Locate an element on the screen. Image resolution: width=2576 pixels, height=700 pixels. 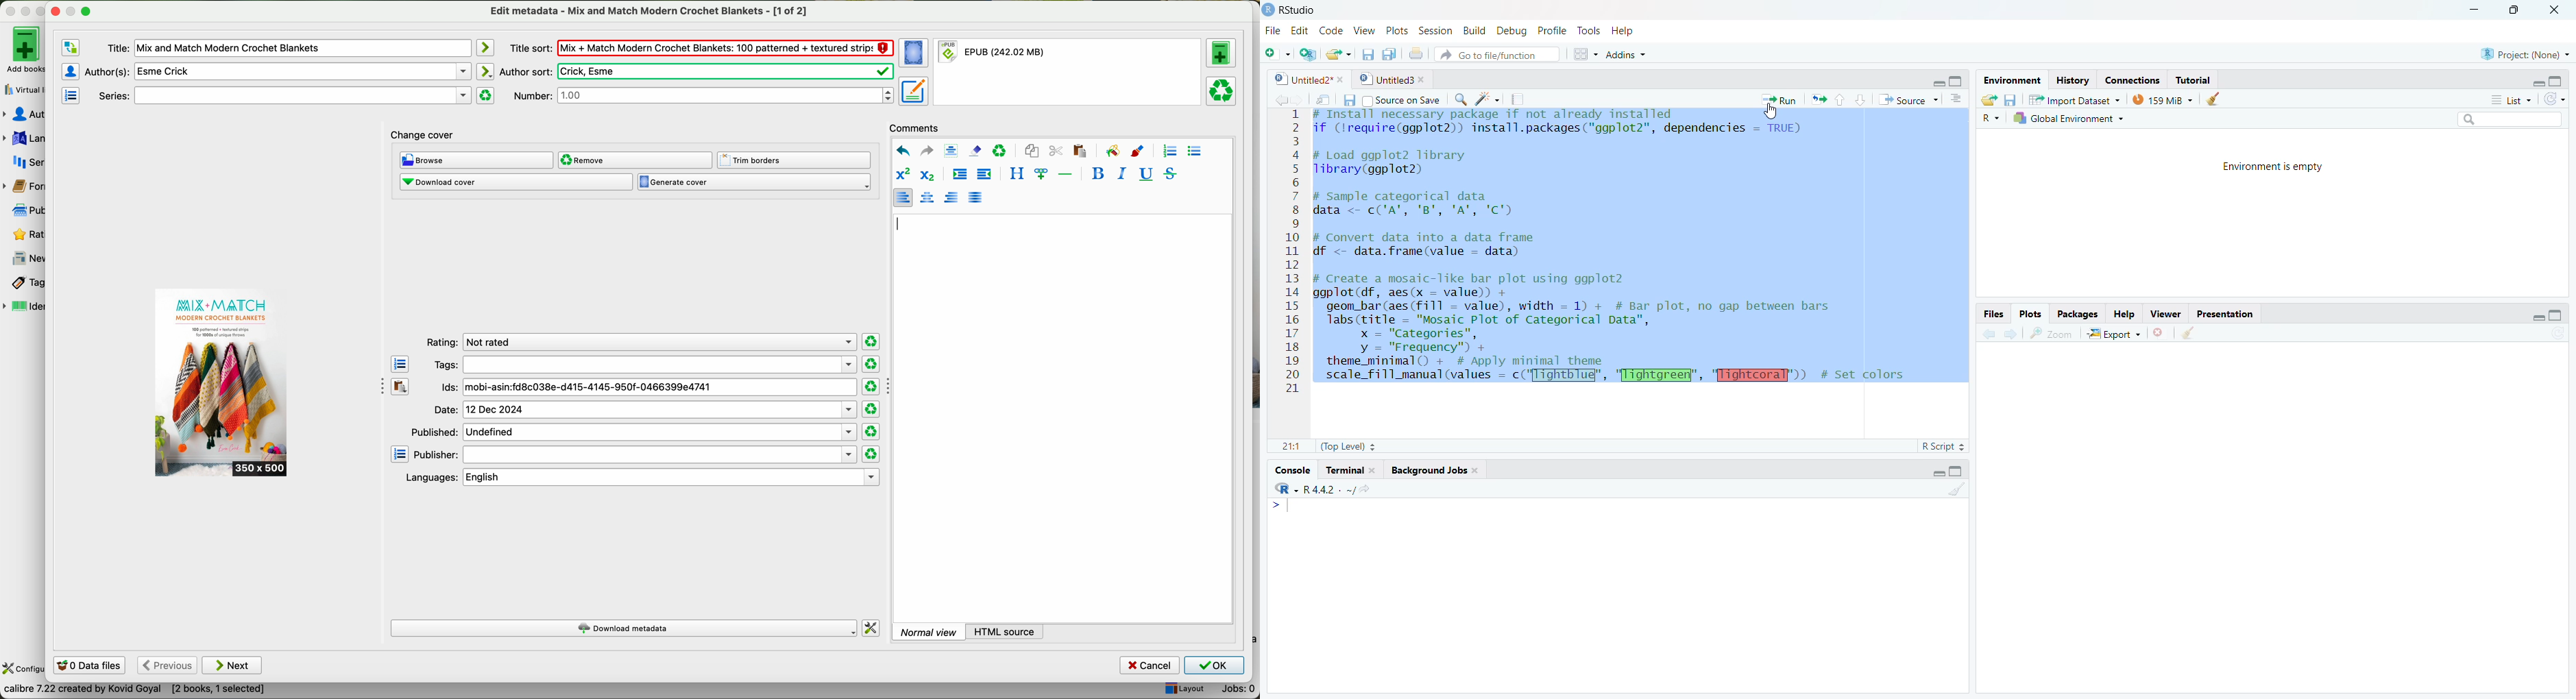
Source is located at coordinates (1907, 101).